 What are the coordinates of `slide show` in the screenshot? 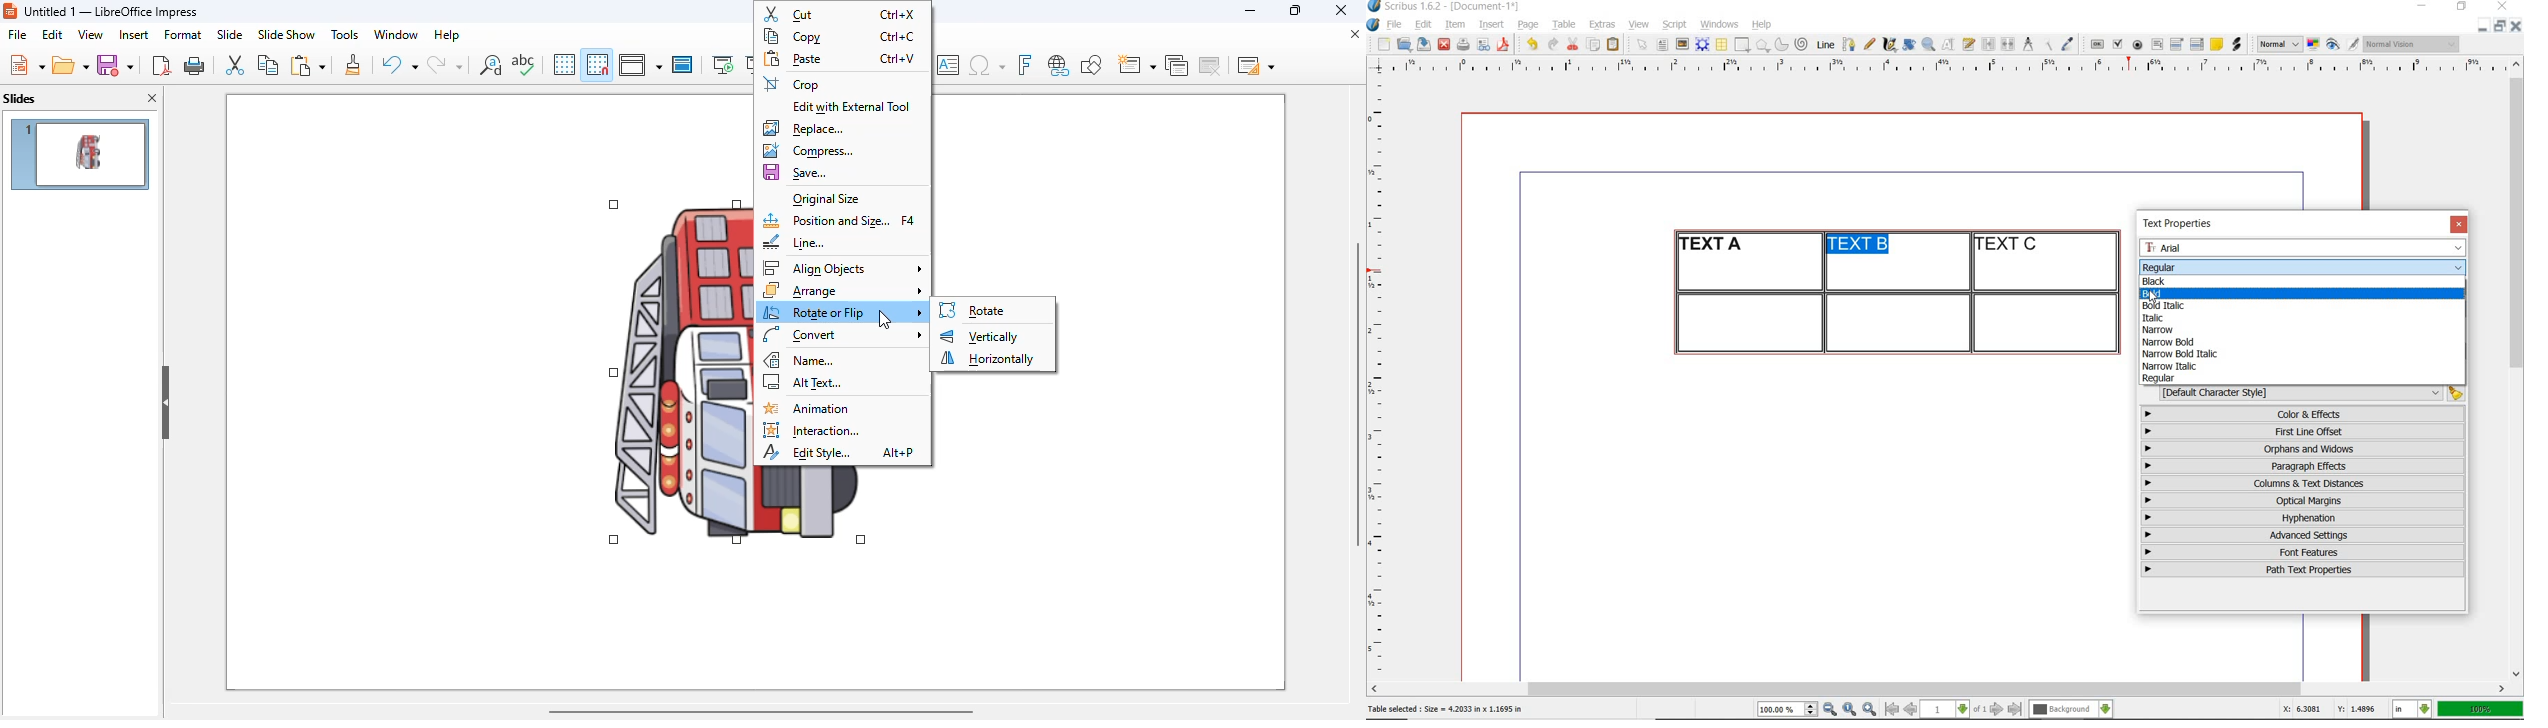 It's located at (286, 34).